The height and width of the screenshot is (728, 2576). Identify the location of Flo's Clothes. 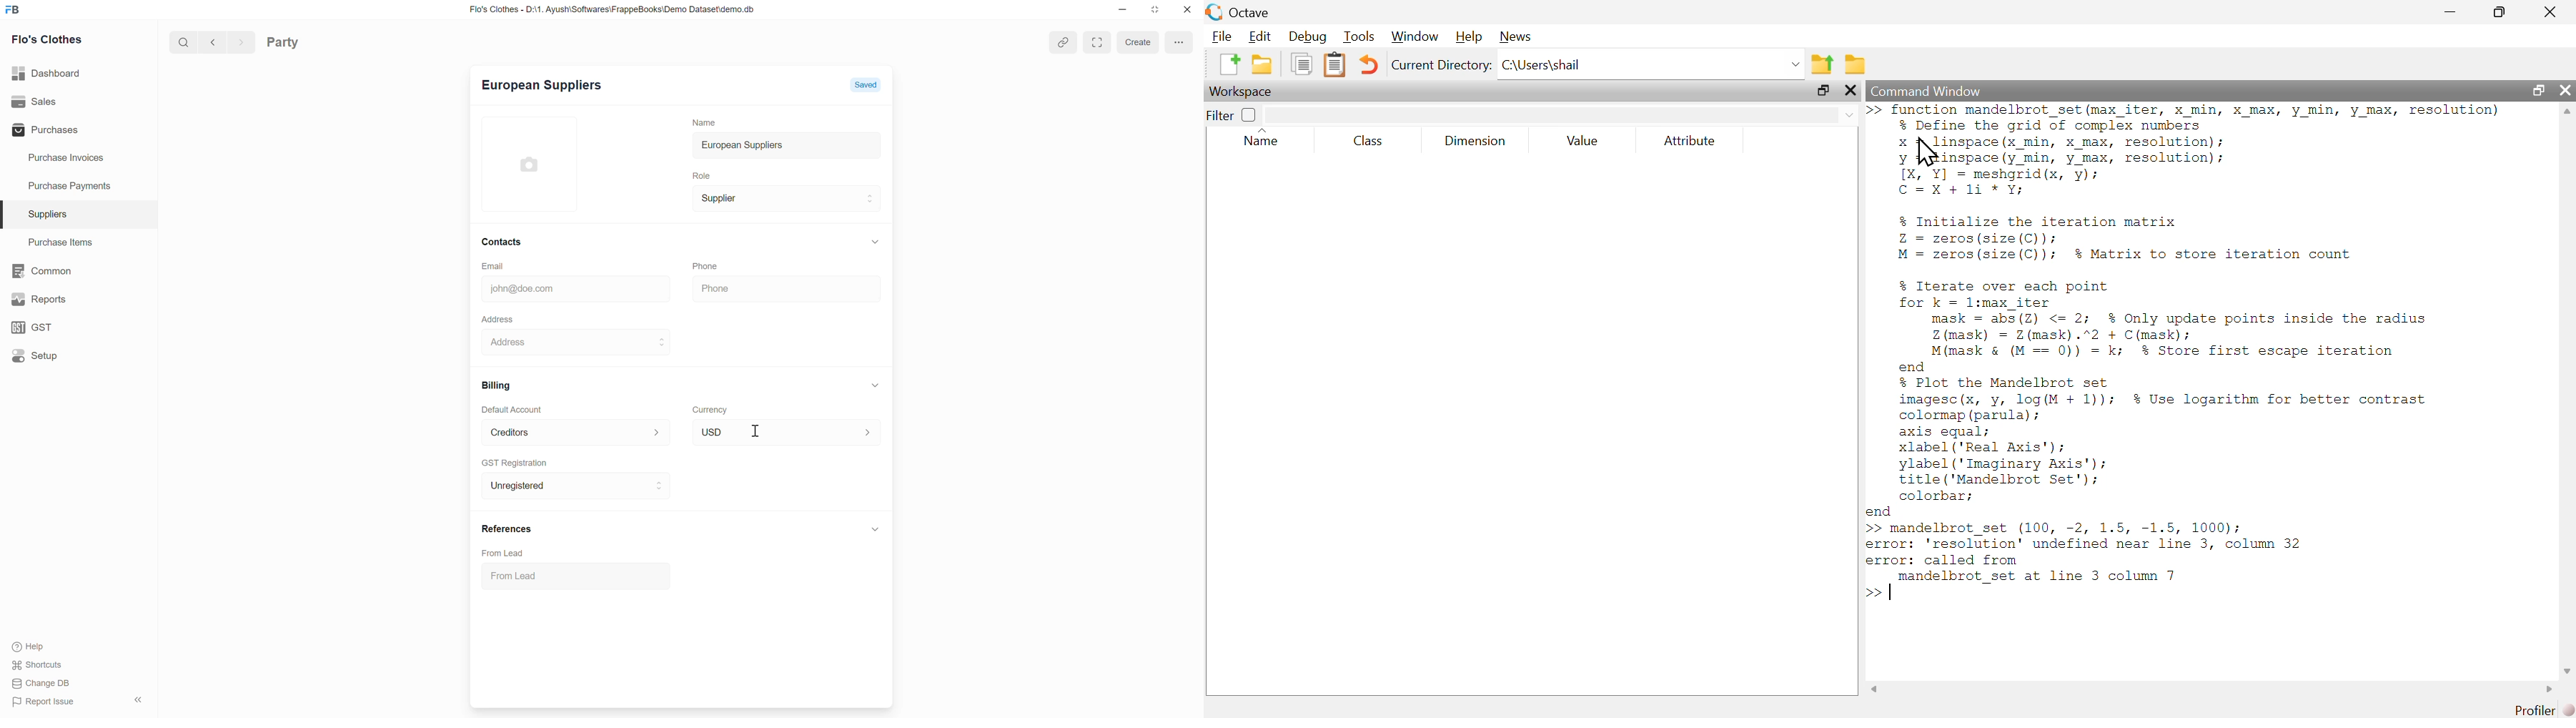
(46, 39).